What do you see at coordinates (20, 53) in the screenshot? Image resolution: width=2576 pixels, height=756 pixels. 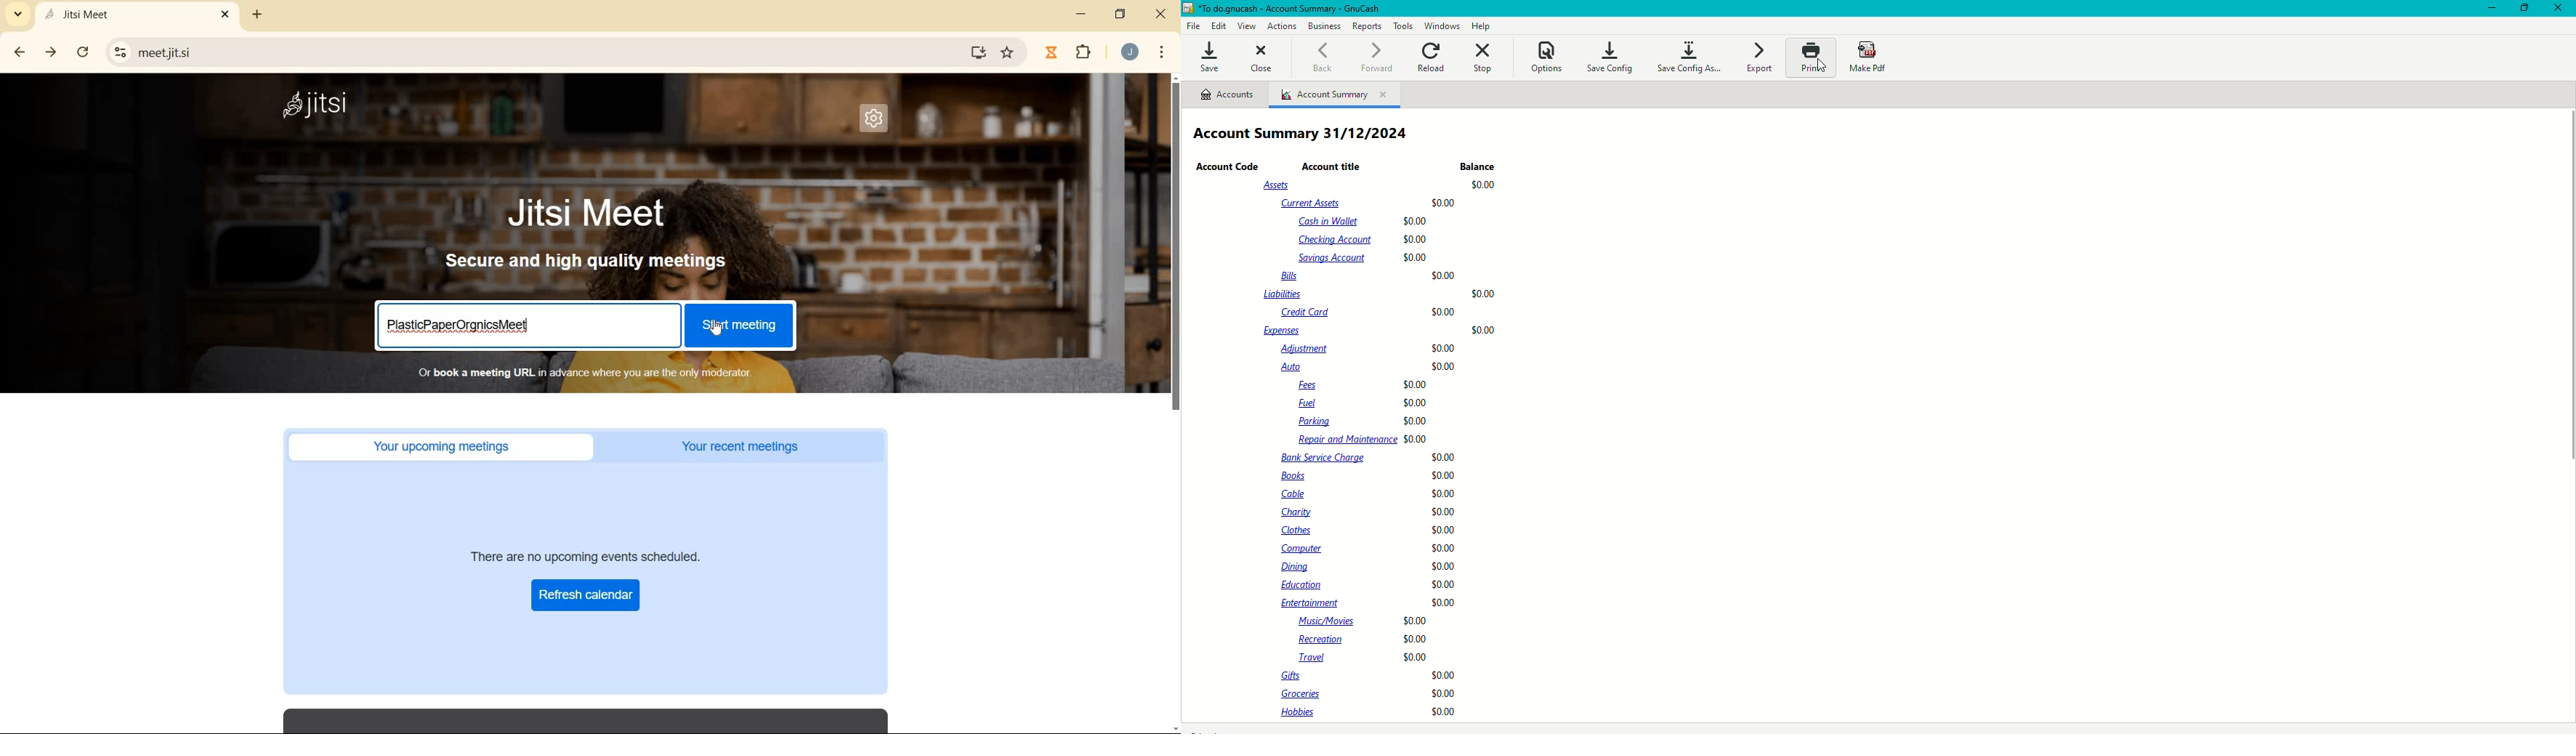 I see `back` at bounding box center [20, 53].